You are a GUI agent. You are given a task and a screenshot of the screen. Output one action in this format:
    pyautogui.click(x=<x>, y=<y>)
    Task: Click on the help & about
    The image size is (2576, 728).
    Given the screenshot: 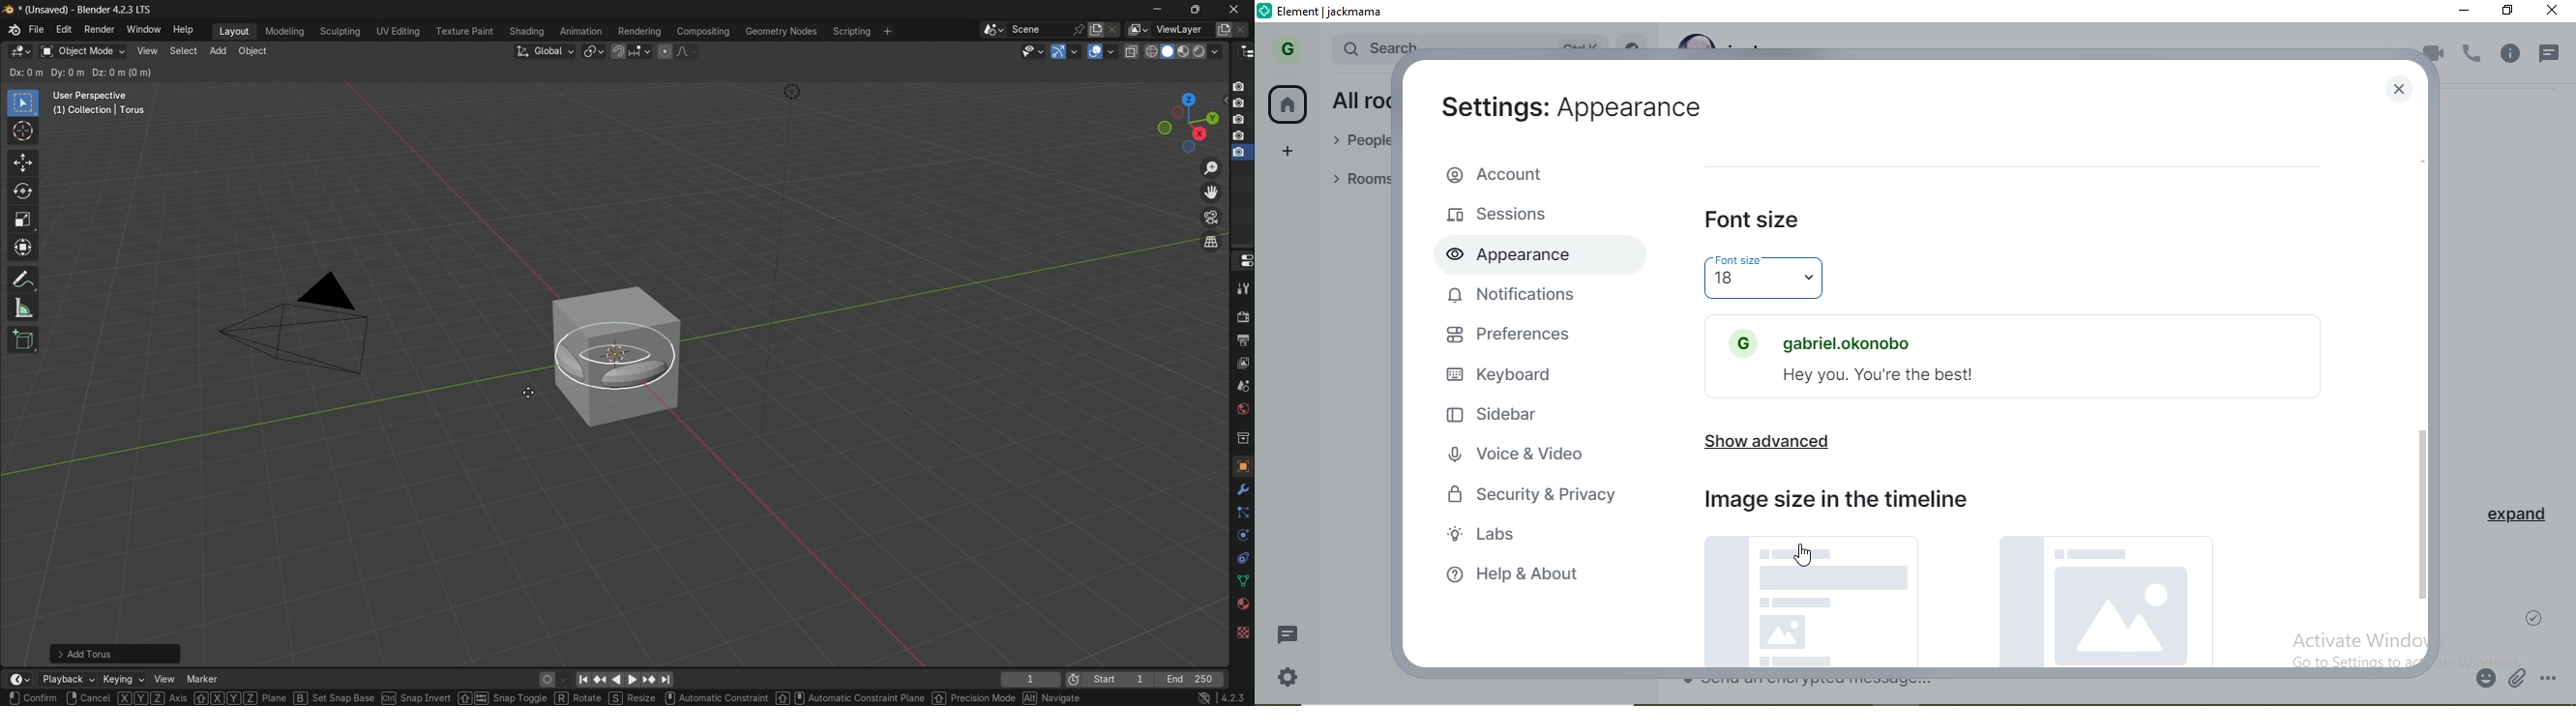 What is the action you would take?
    pyautogui.click(x=1519, y=571)
    